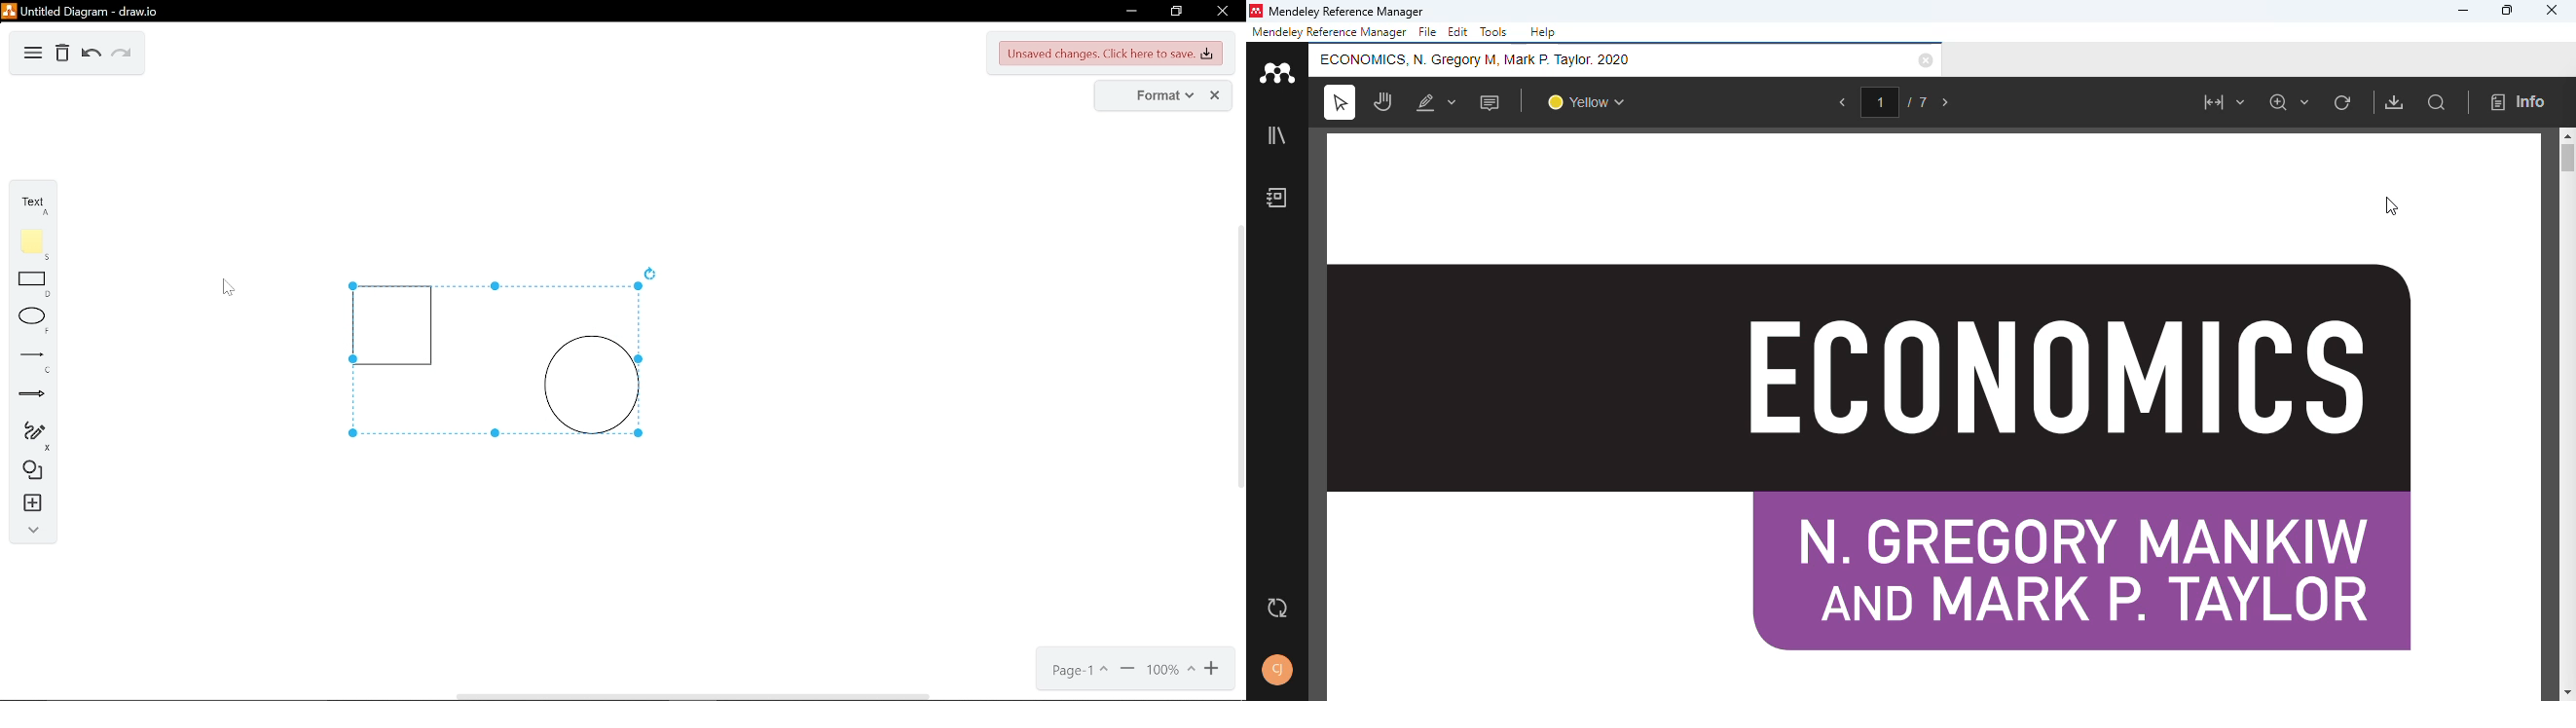 This screenshot has height=728, width=2576. What do you see at coordinates (92, 54) in the screenshot?
I see `undo` at bounding box center [92, 54].